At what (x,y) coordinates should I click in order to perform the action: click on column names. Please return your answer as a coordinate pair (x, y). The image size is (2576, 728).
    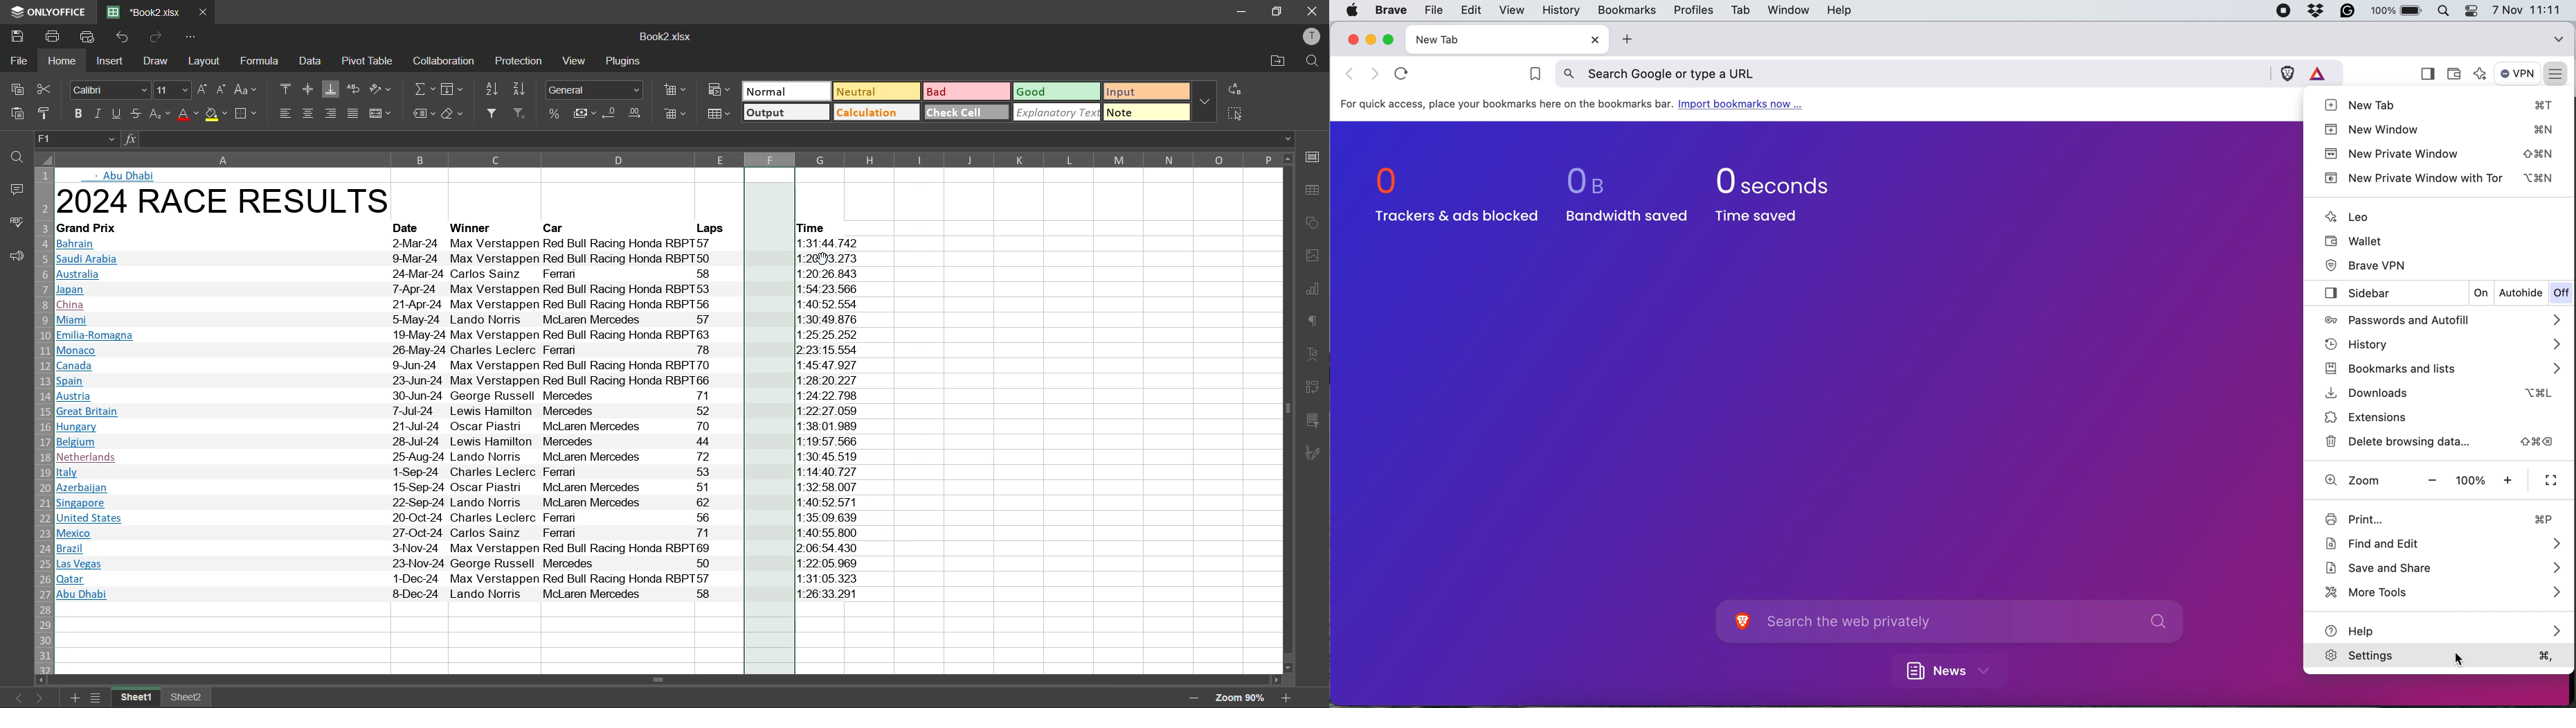
    Looking at the image, I should click on (664, 158).